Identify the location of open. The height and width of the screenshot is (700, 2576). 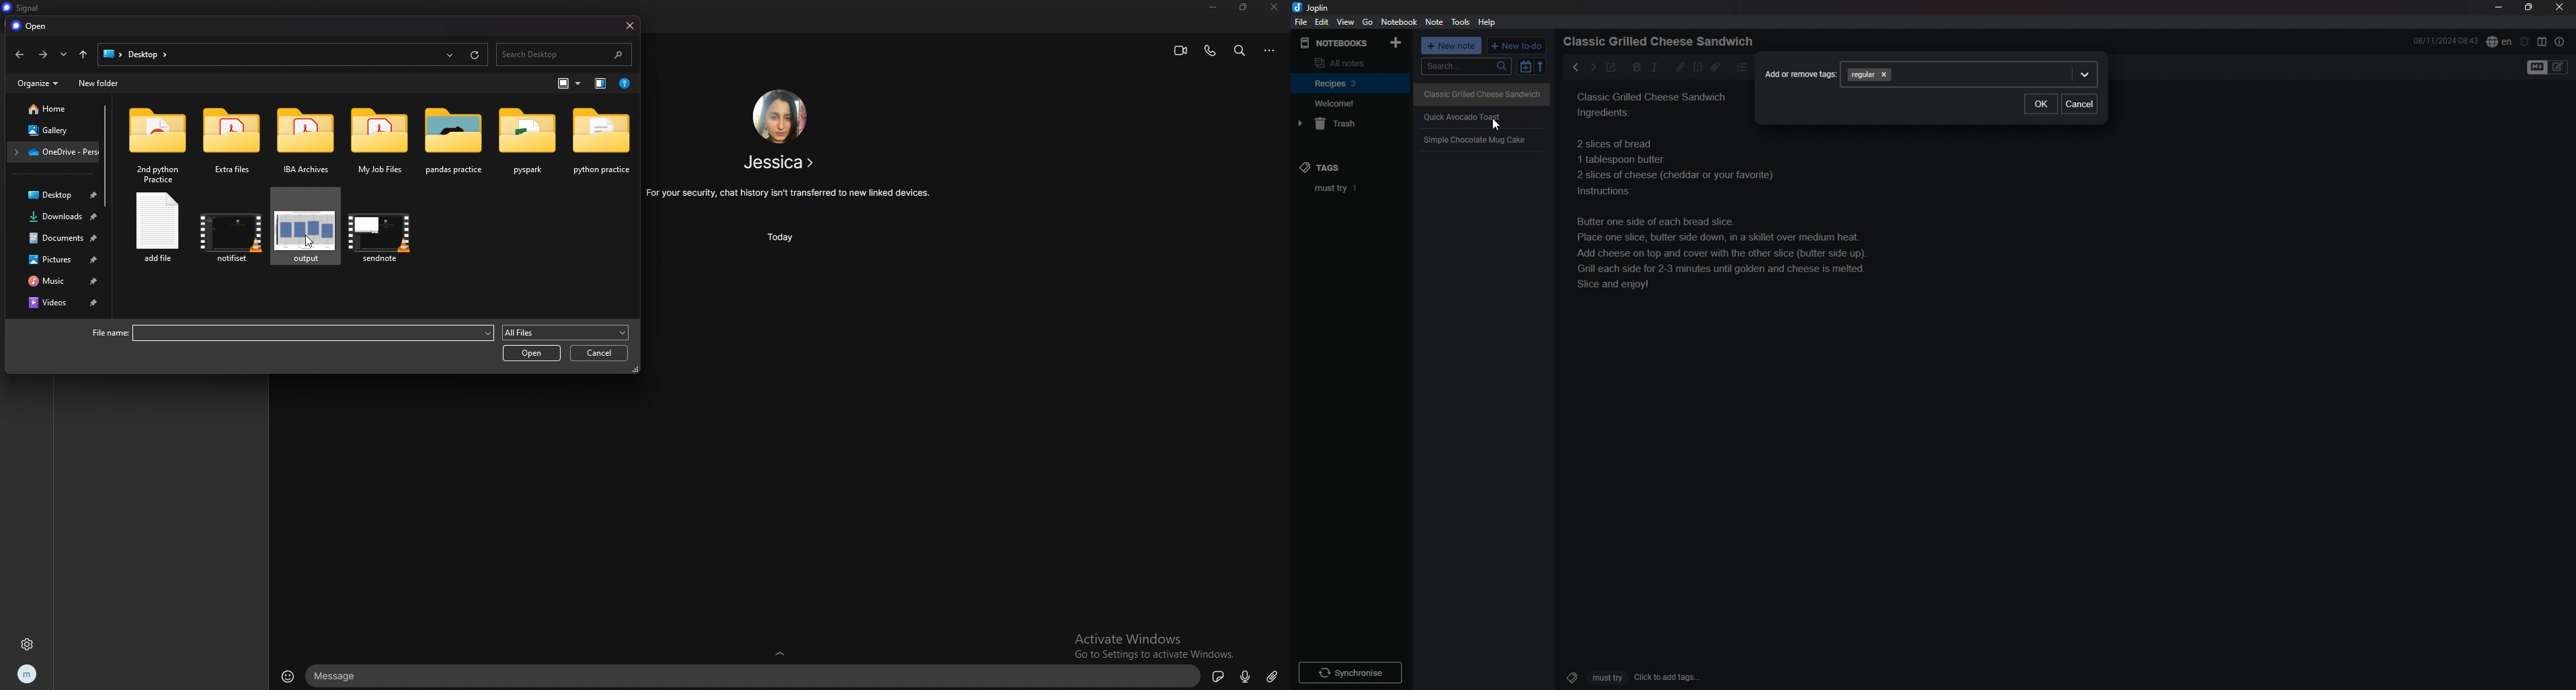
(30, 27).